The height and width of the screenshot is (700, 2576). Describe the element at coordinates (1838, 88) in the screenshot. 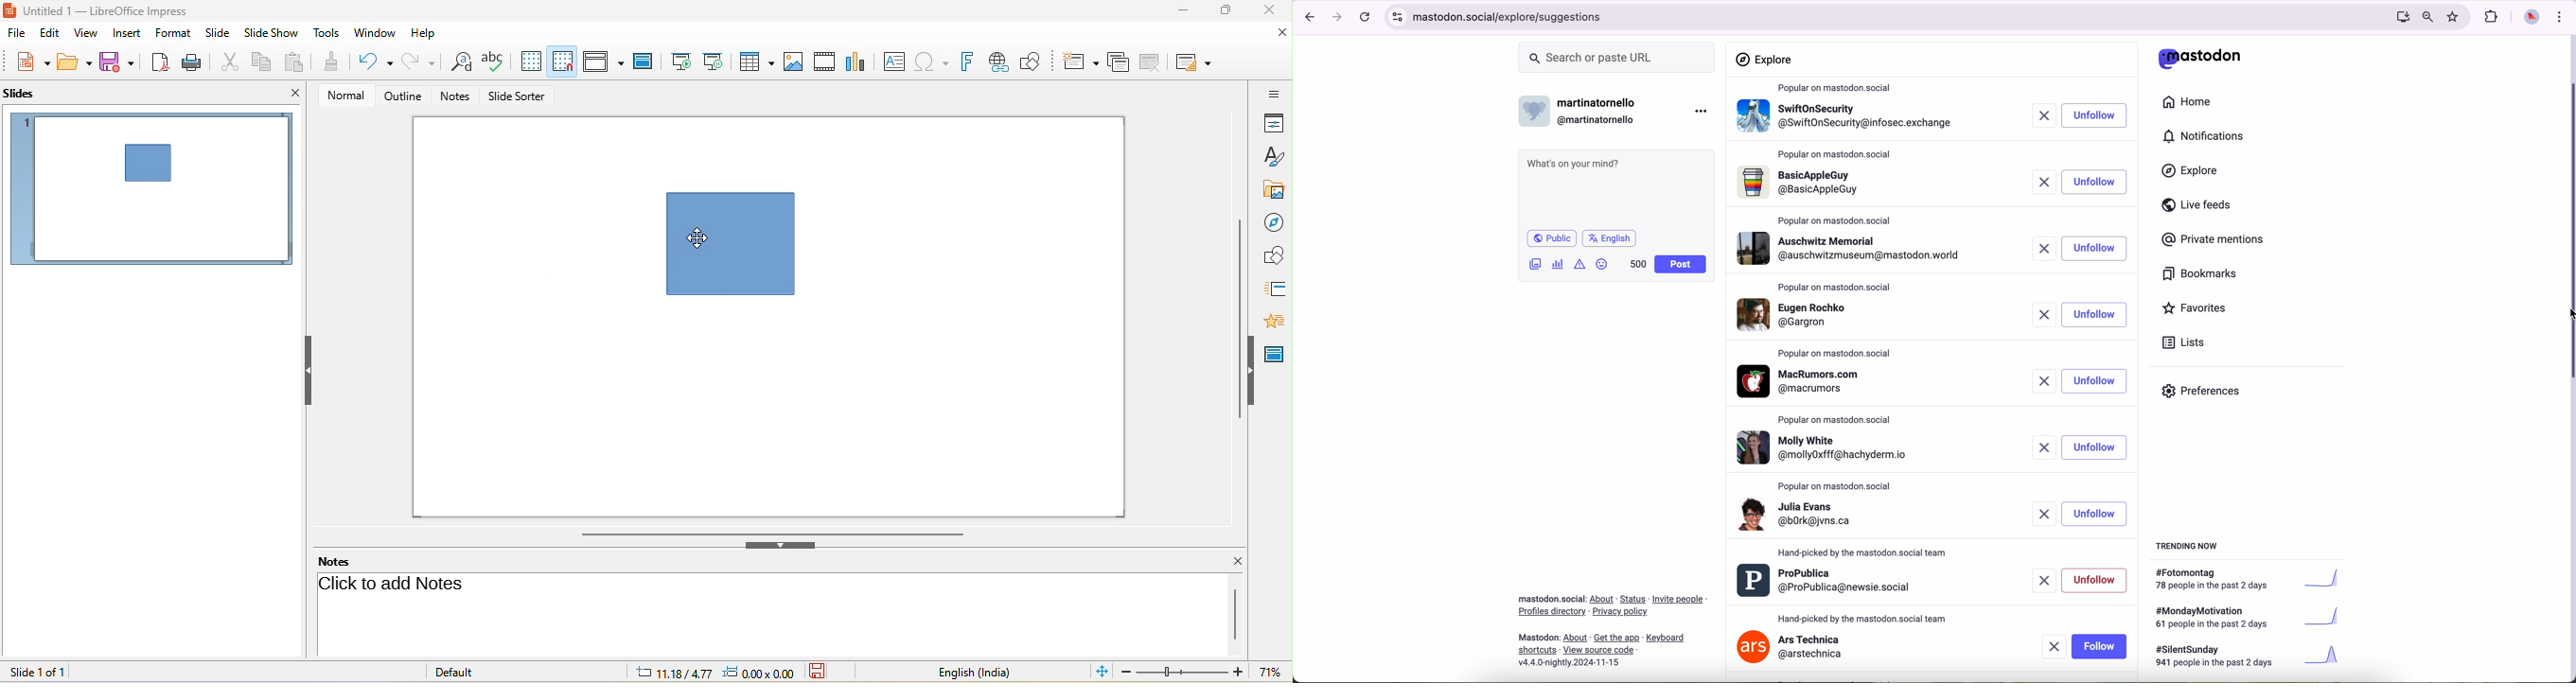

I see `popular on mastodon.social` at that location.